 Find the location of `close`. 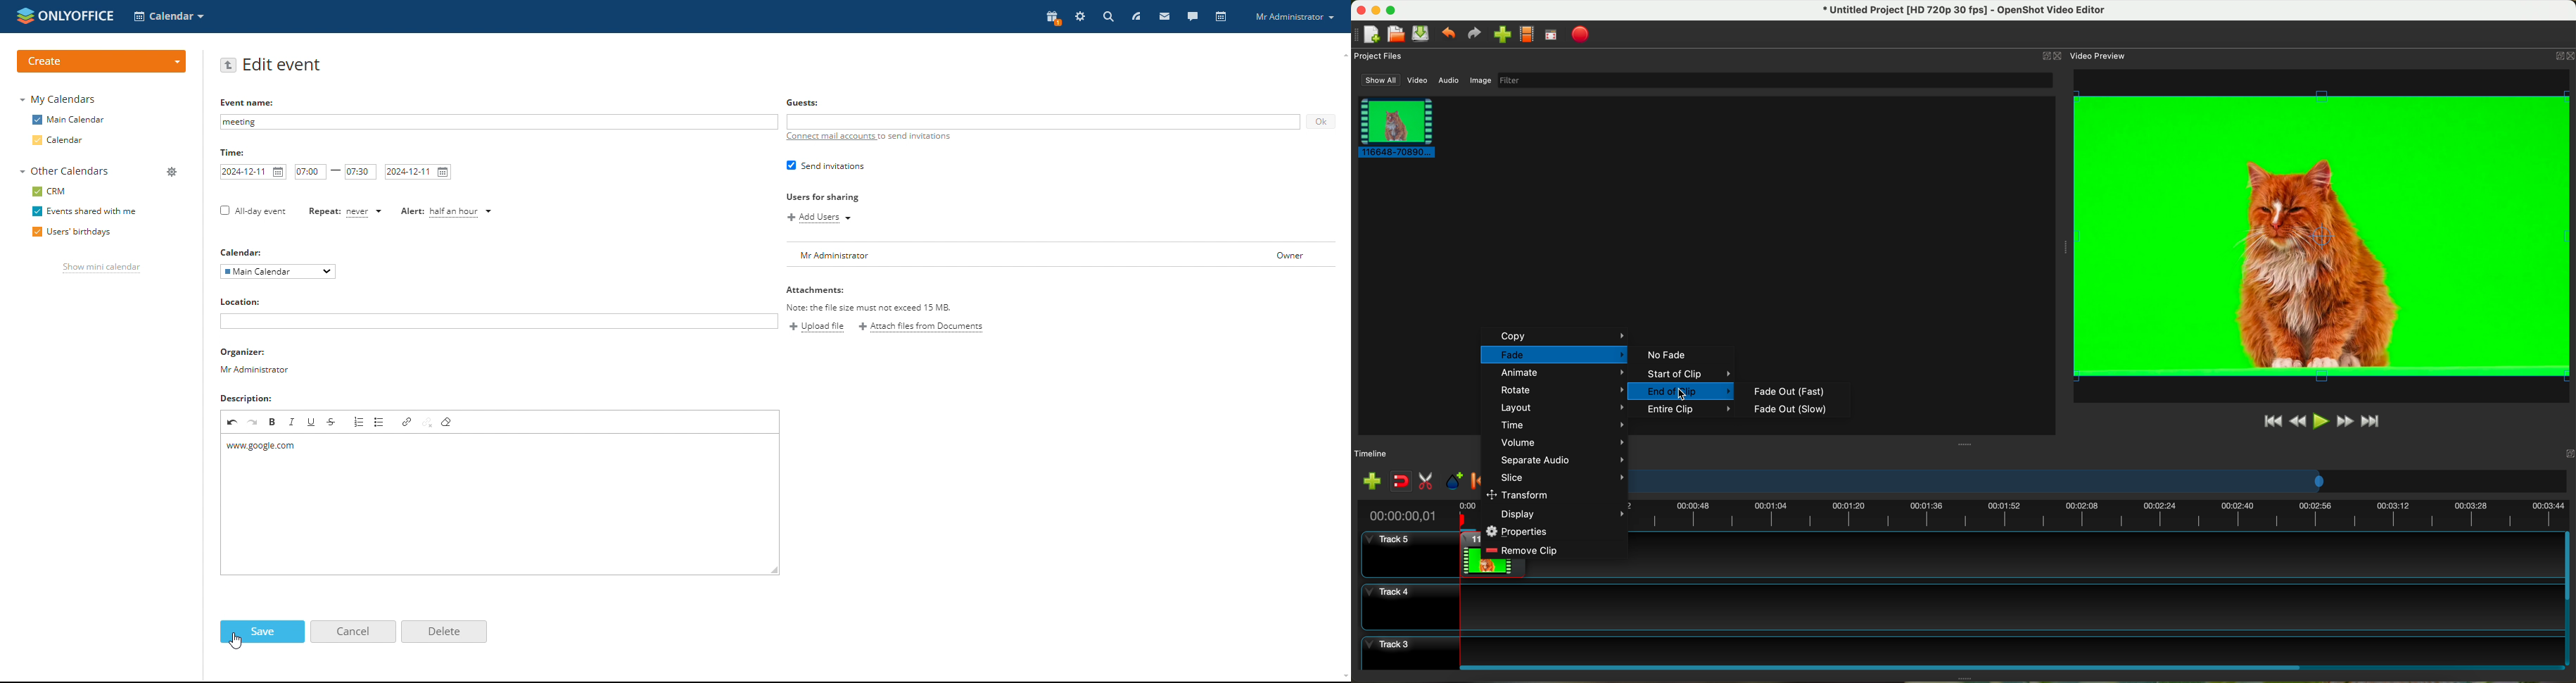

close is located at coordinates (2051, 55).